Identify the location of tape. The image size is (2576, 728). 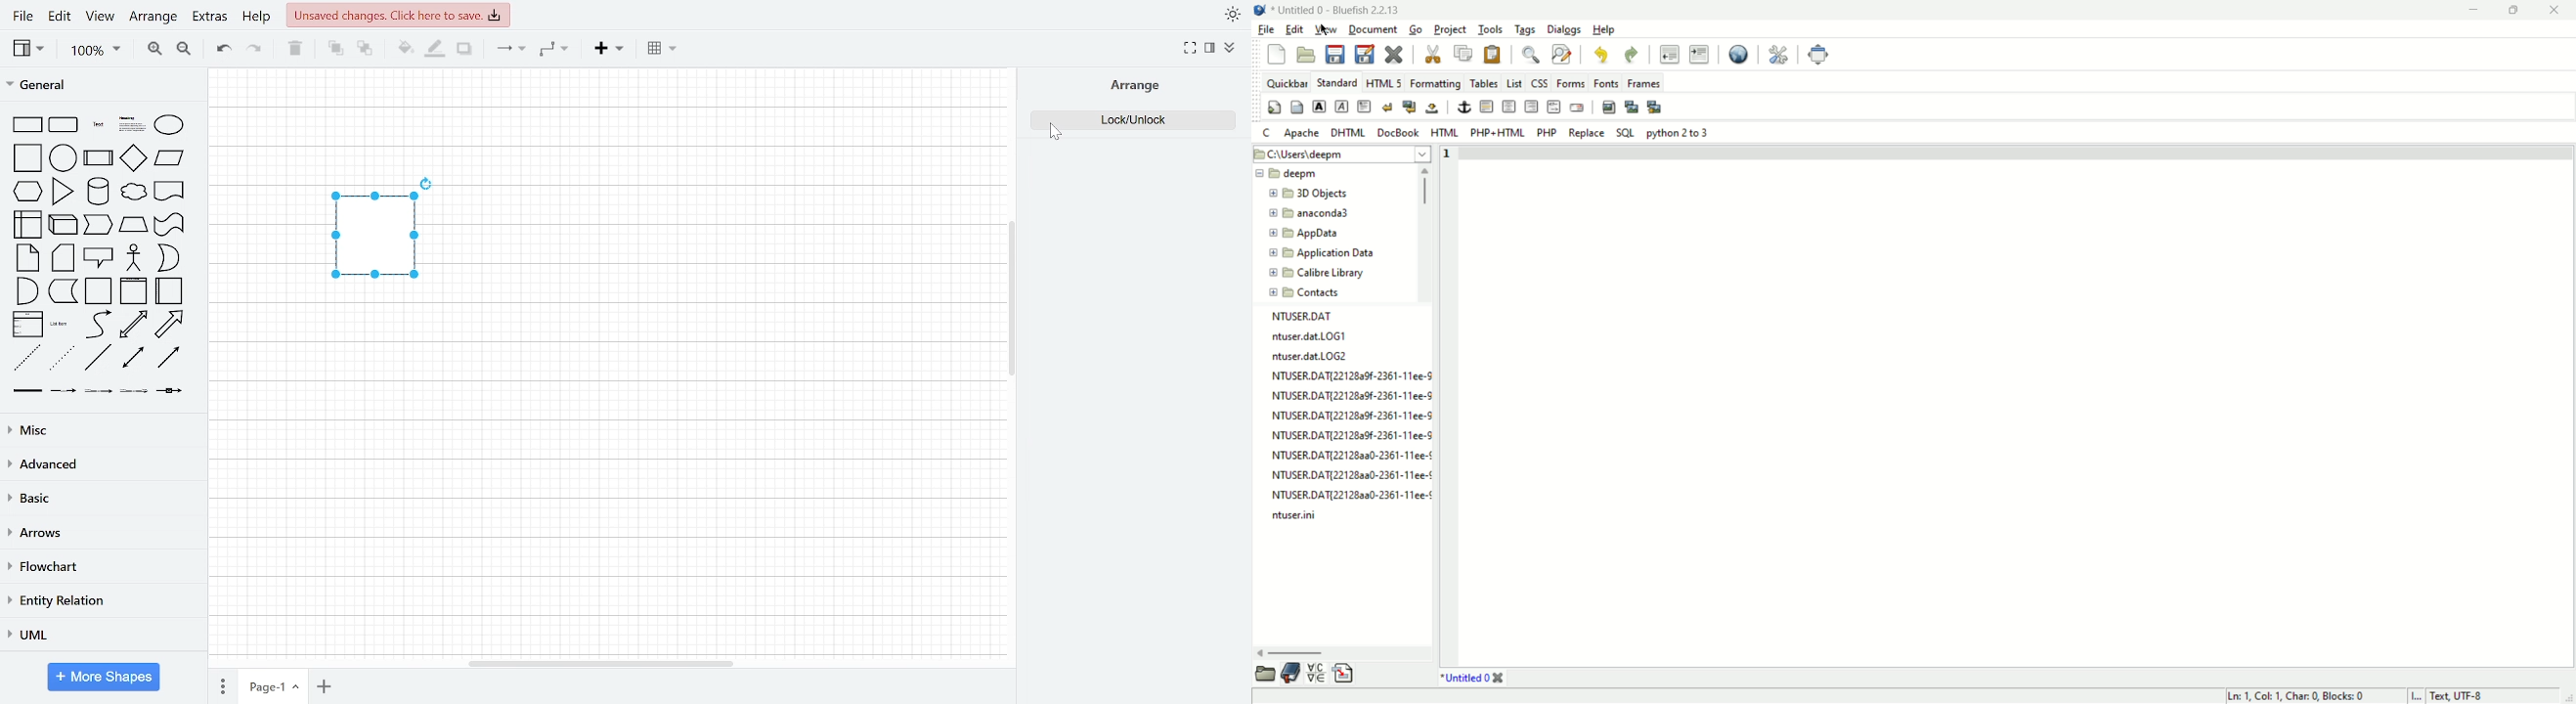
(170, 224).